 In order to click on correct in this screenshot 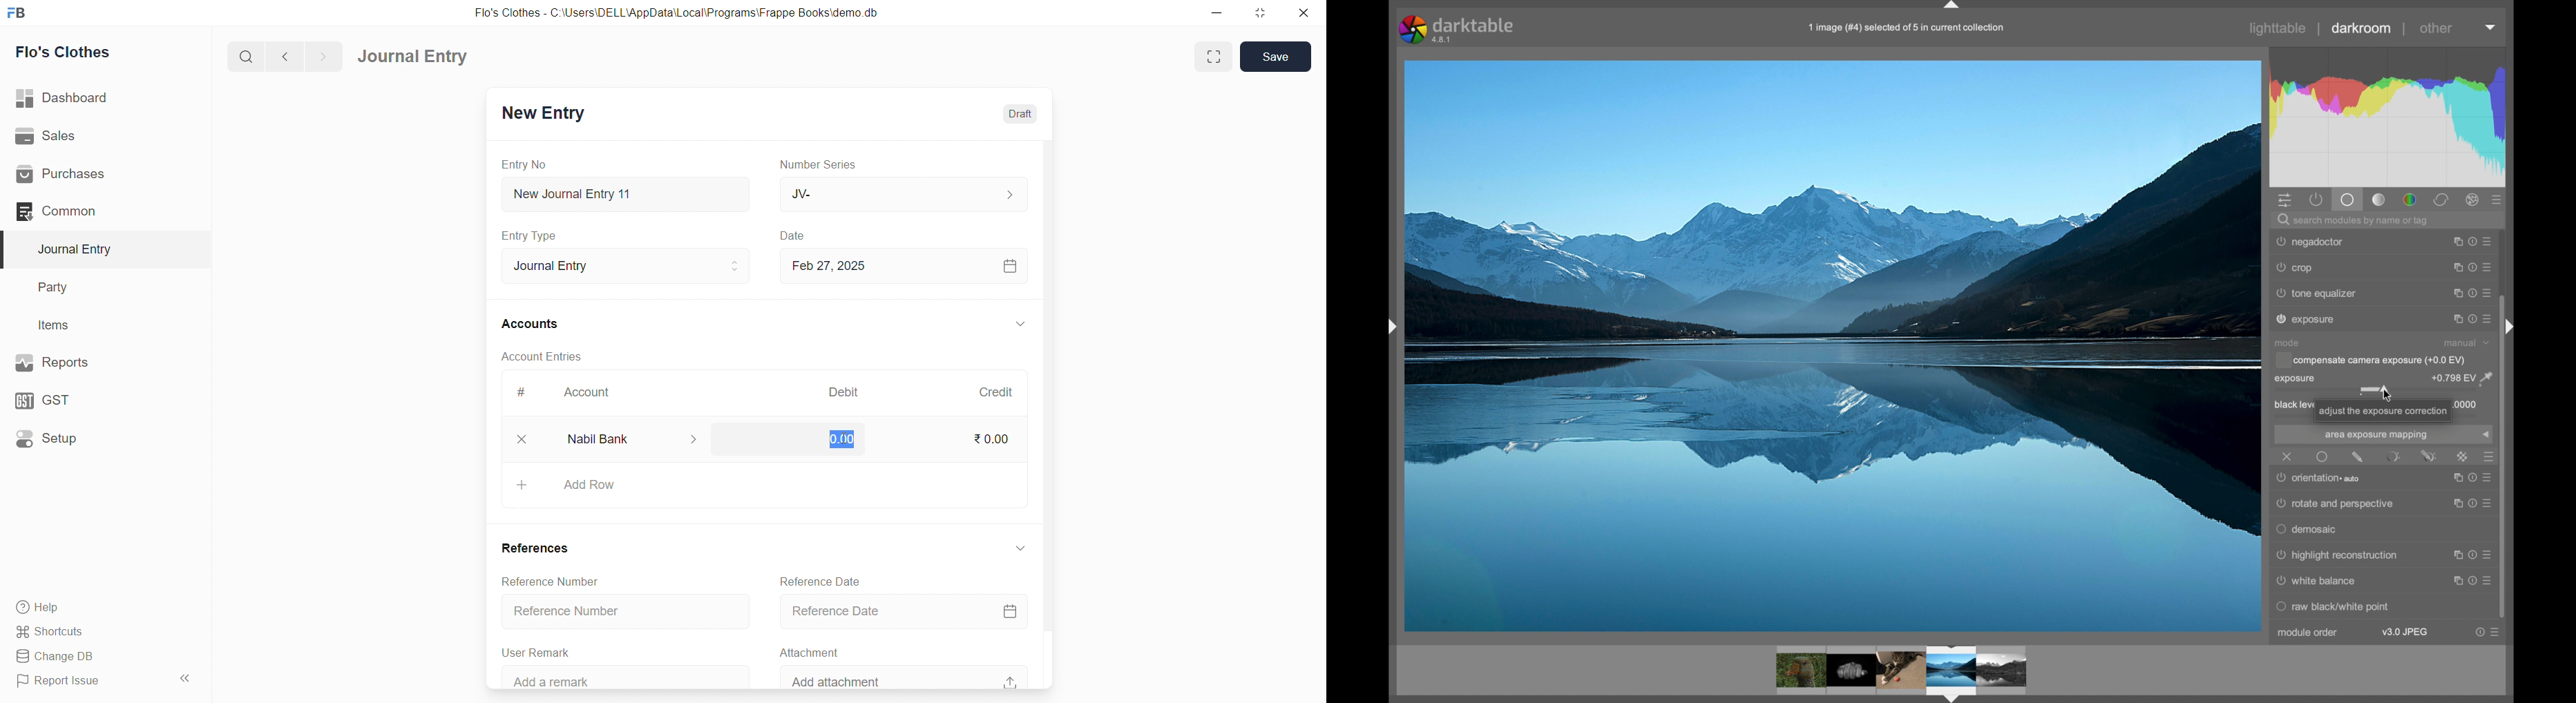, I will do `click(2442, 200)`.